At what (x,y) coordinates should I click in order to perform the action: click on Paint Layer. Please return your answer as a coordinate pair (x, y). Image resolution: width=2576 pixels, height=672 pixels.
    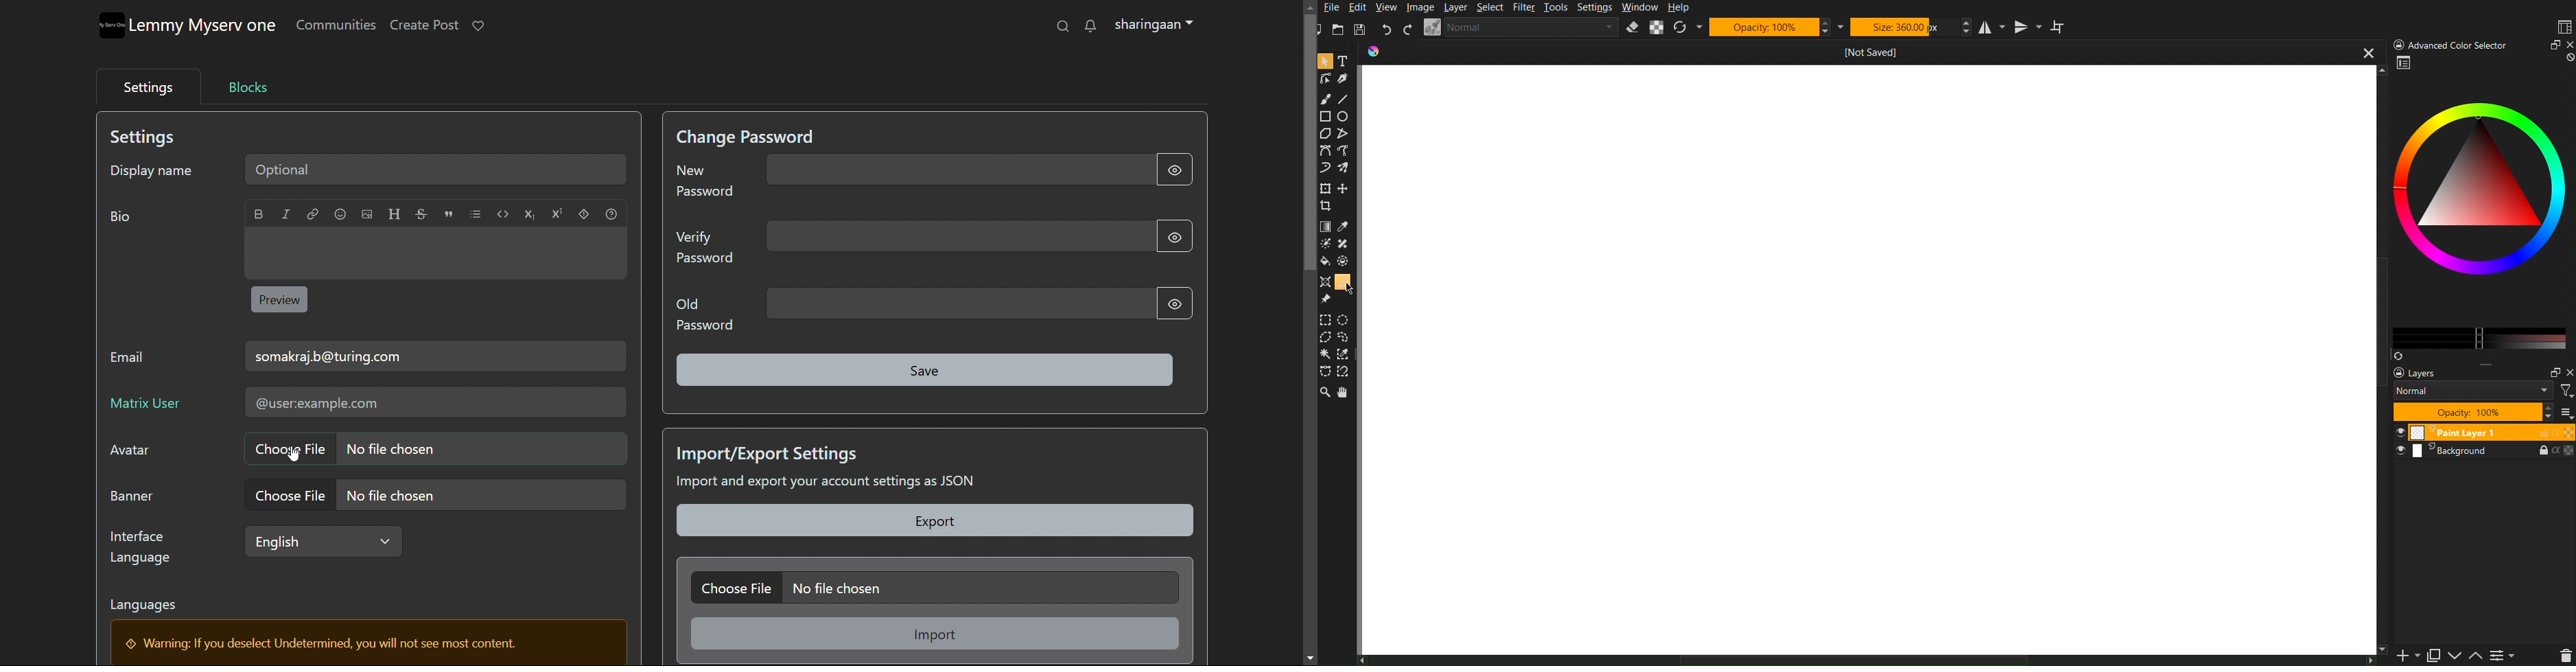
    Looking at the image, I should click on (2485, 433).